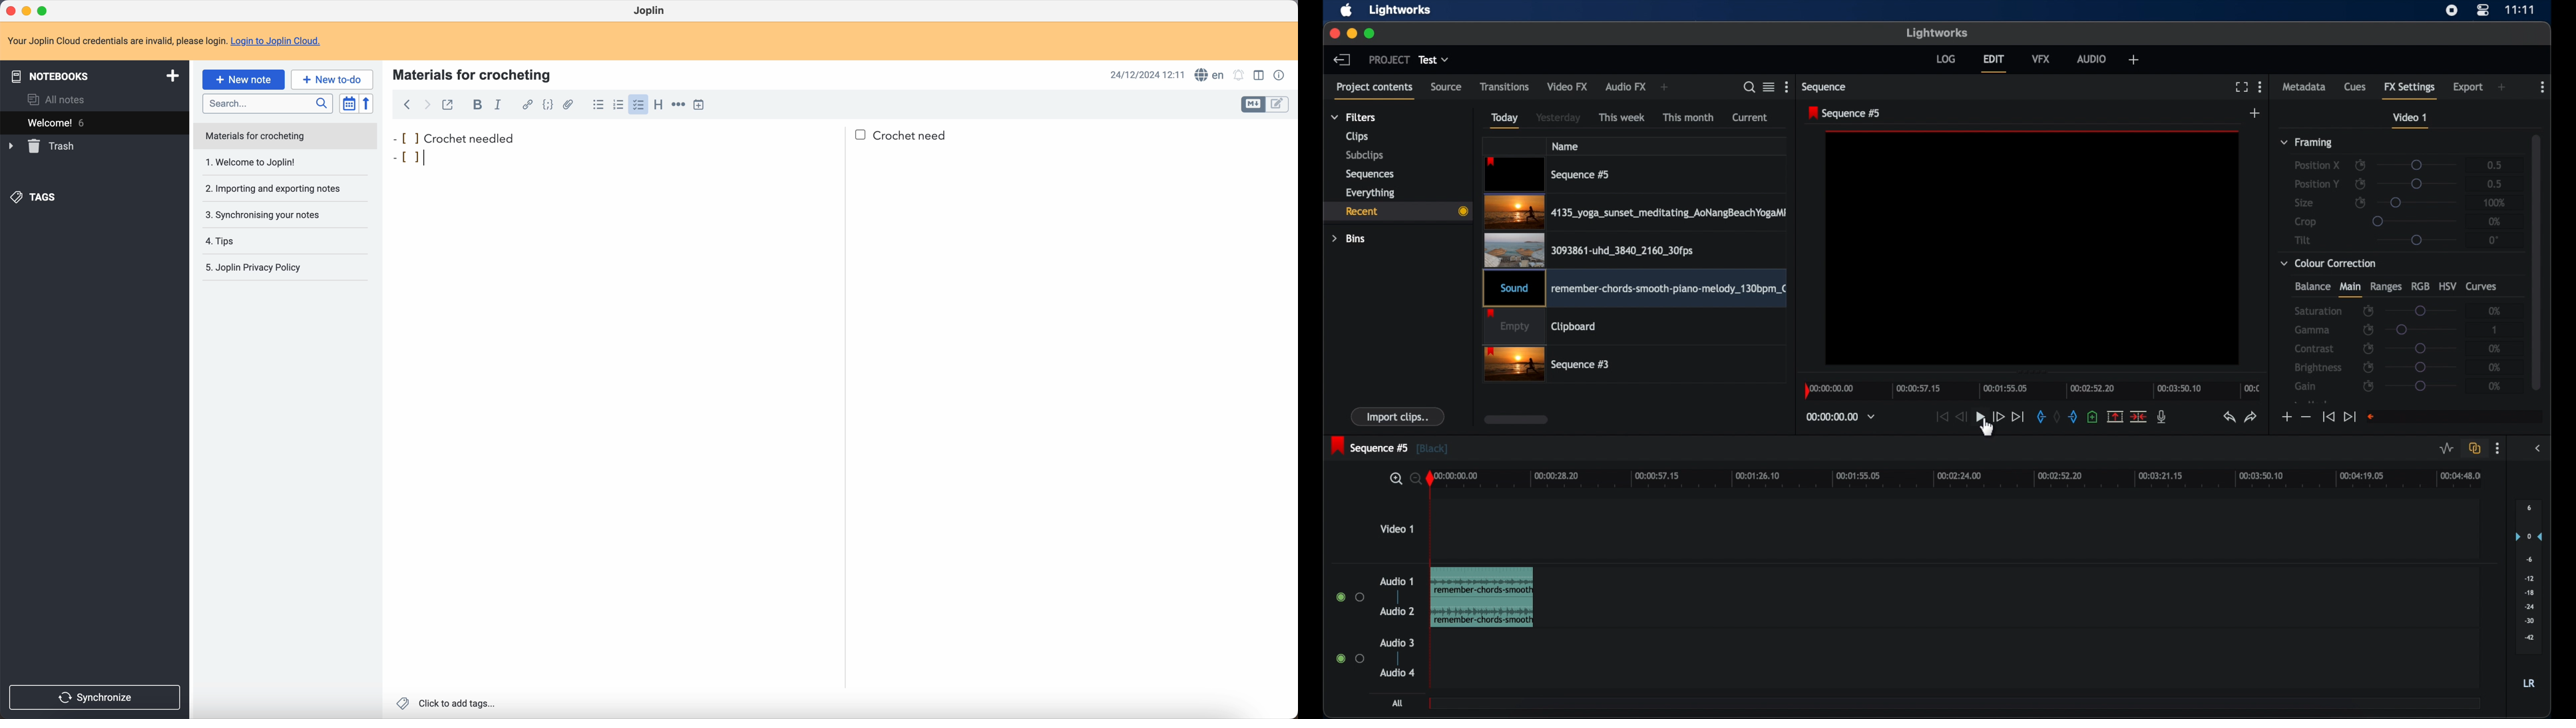  What do you see at coordinates (348, 104) in the screenshot?
I see `toggle sort order field` at bounding box center [348, 104].